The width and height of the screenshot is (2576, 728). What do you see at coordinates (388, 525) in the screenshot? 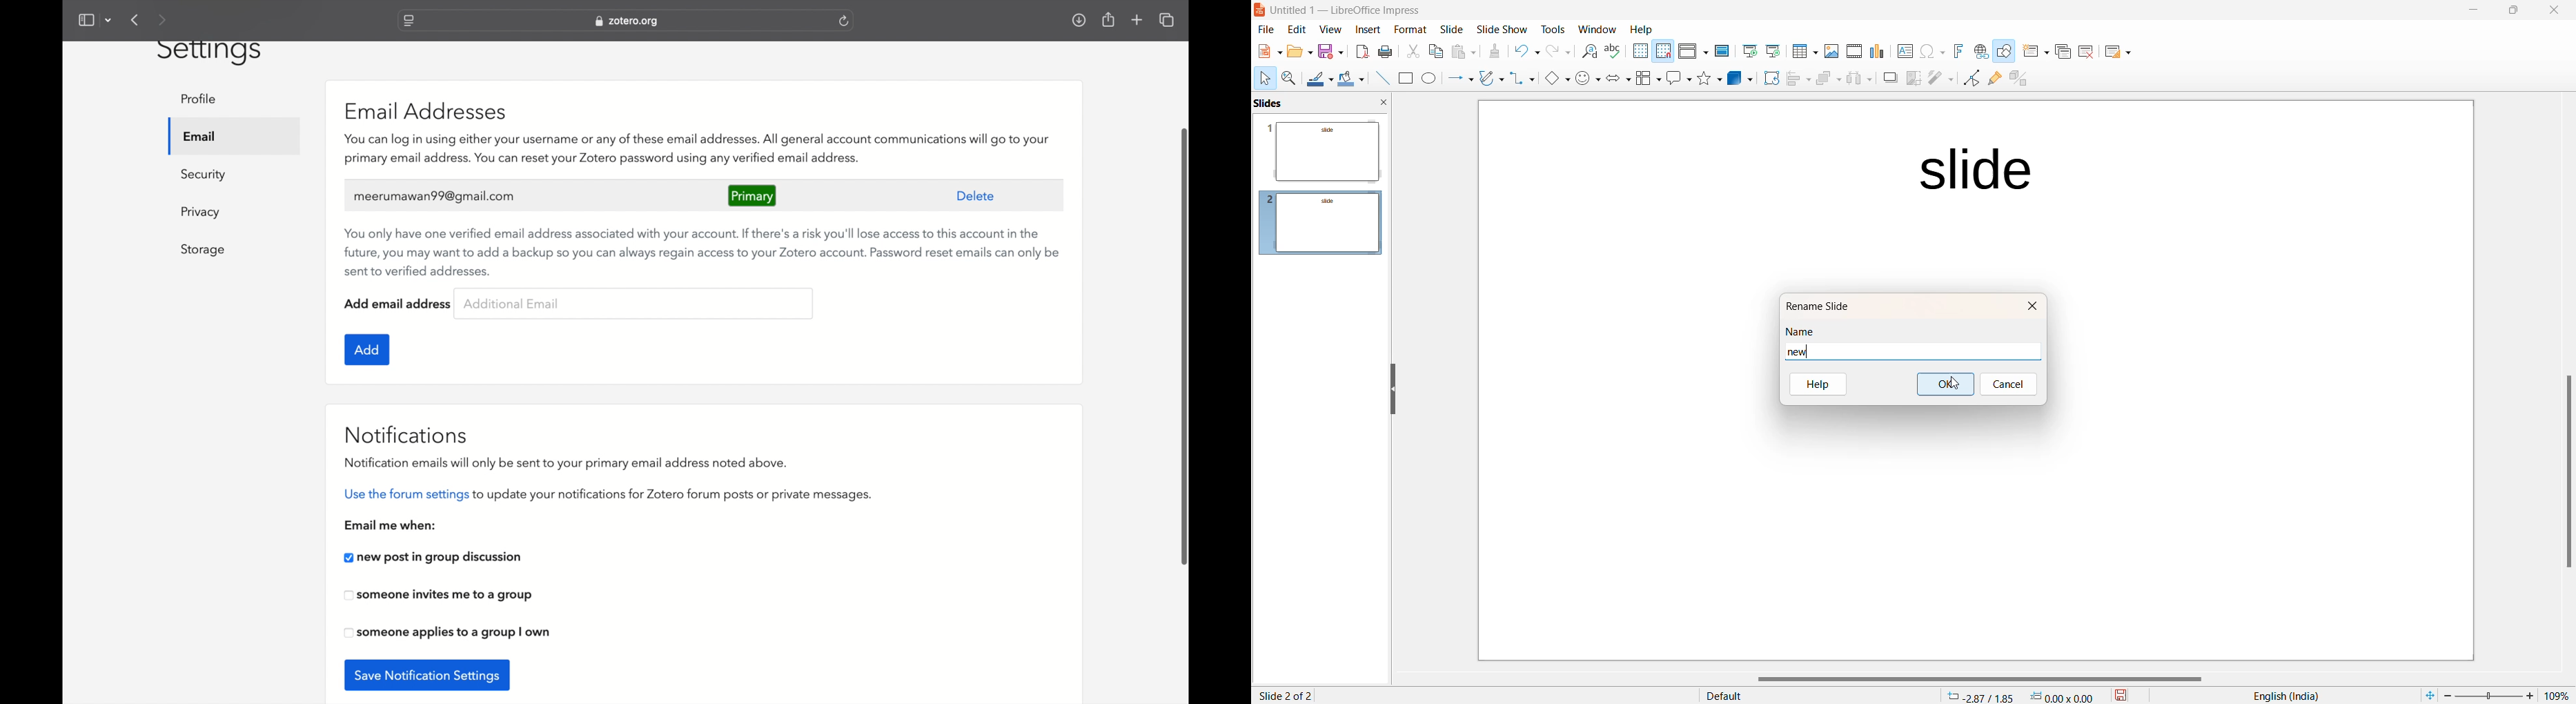
I see `email me when:` at bounding box center [388, 525].